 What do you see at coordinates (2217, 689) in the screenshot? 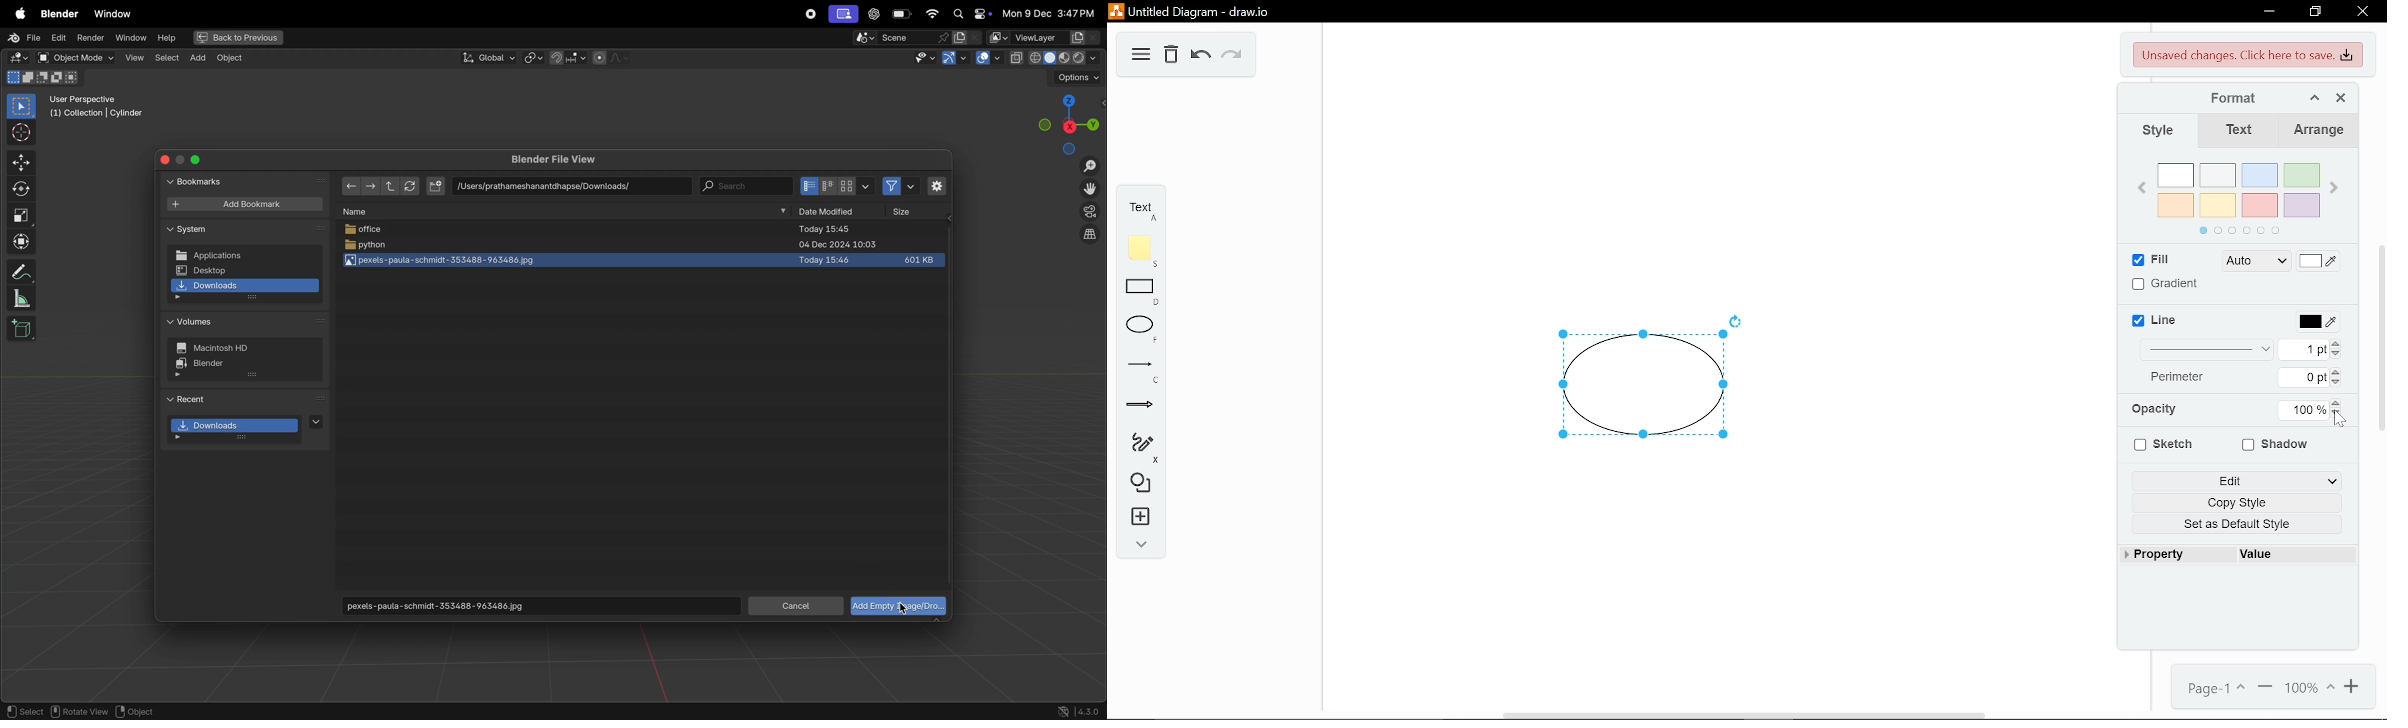
I see `Current page` at bounding box center [2217, 689].